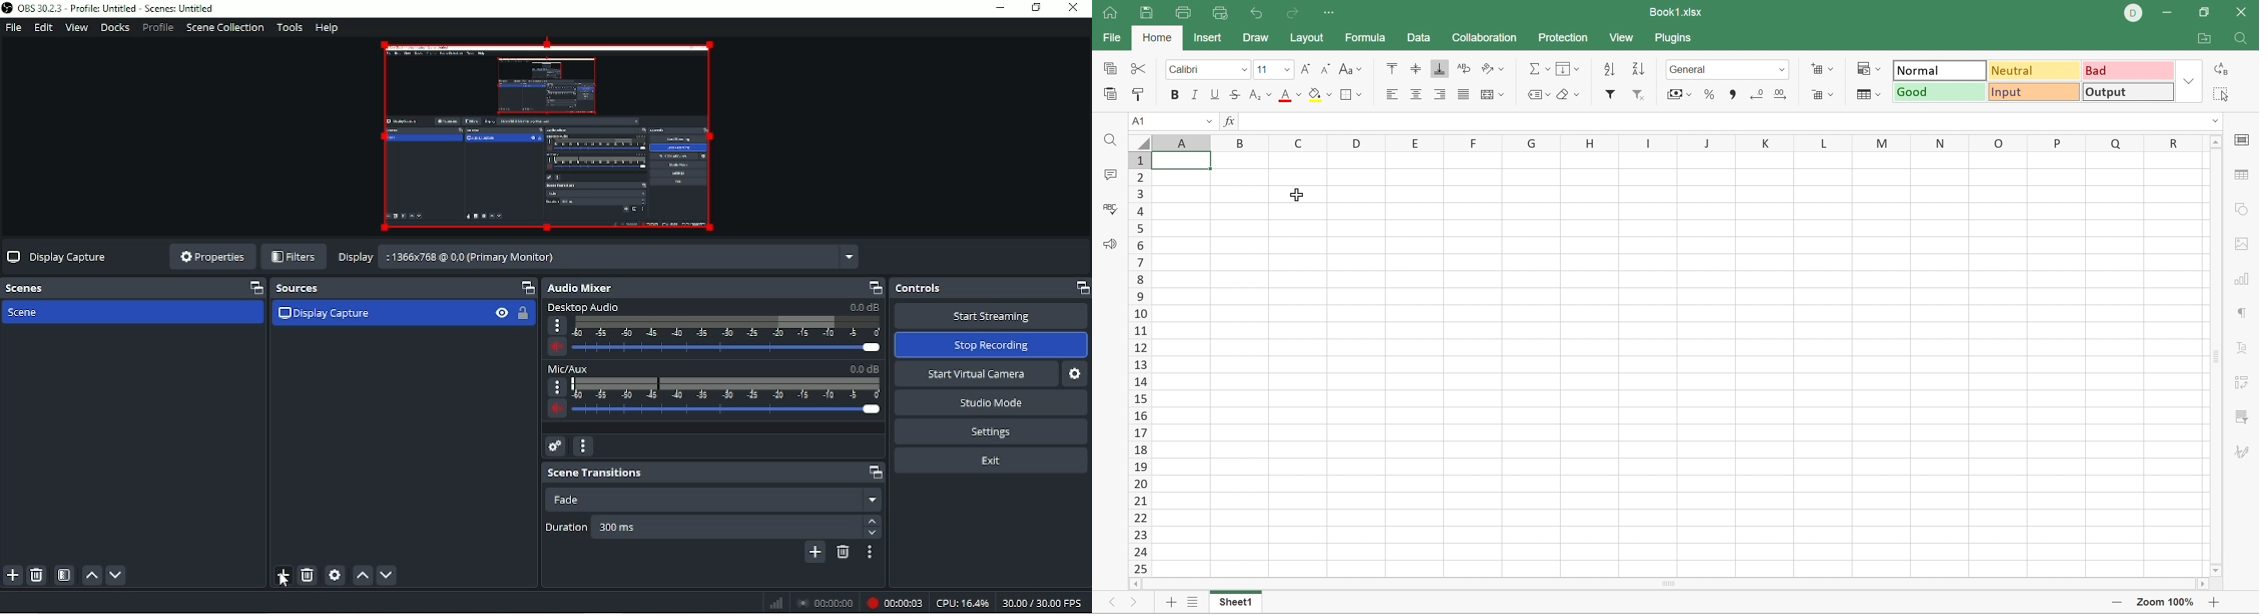  I want to click on Comments, so click(1108, 176).